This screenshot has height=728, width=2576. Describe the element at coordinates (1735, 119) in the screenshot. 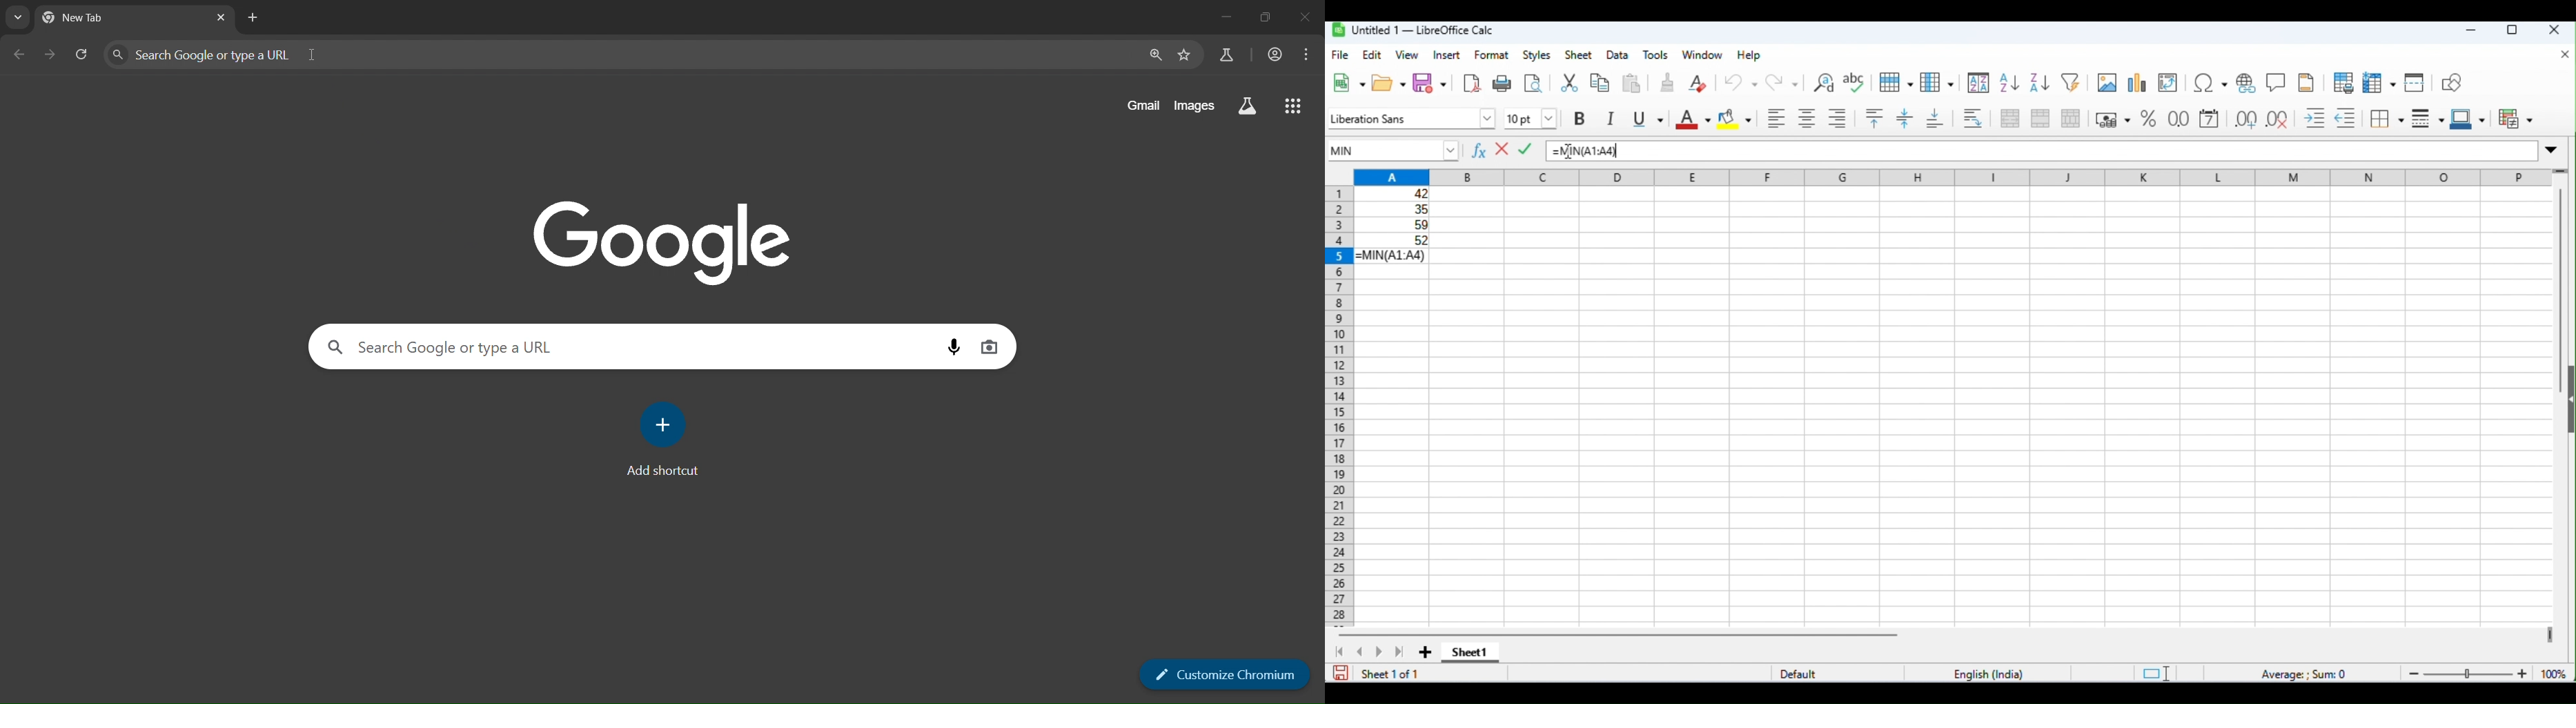

I see `background color` at that location.